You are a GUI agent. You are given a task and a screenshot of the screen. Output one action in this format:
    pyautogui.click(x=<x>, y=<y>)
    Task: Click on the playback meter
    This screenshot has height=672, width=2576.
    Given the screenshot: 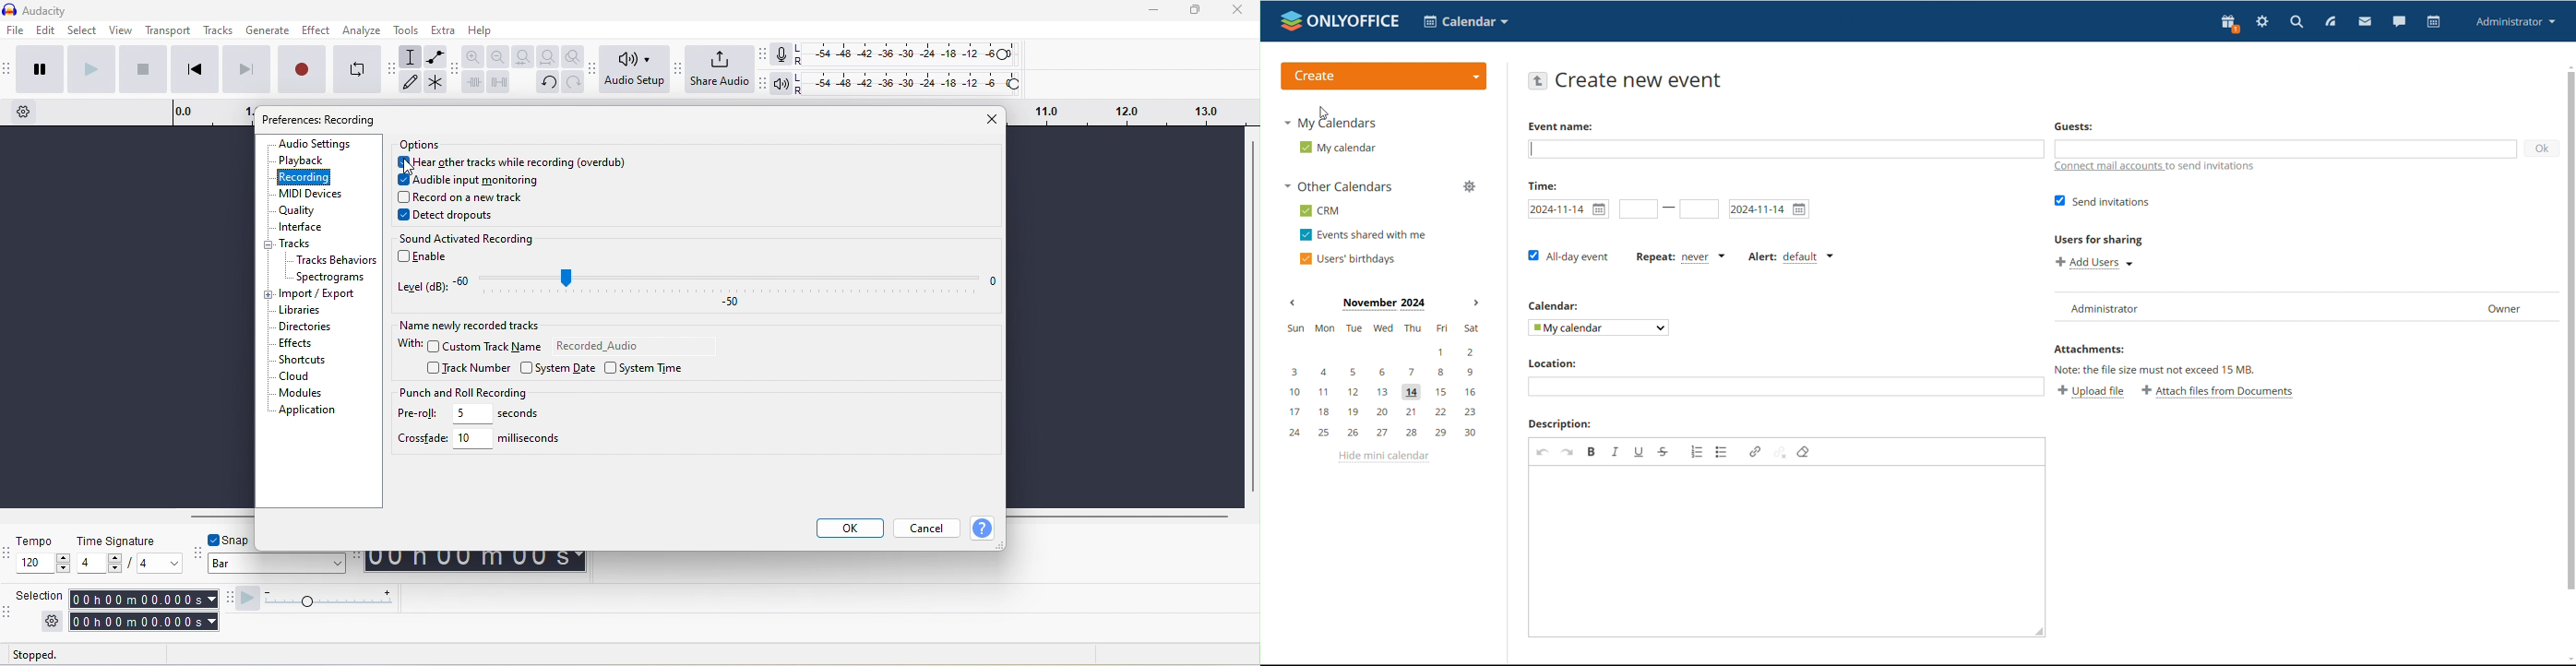 What is the action you would take?
    pyautogui.click(x=781, y=84)
    